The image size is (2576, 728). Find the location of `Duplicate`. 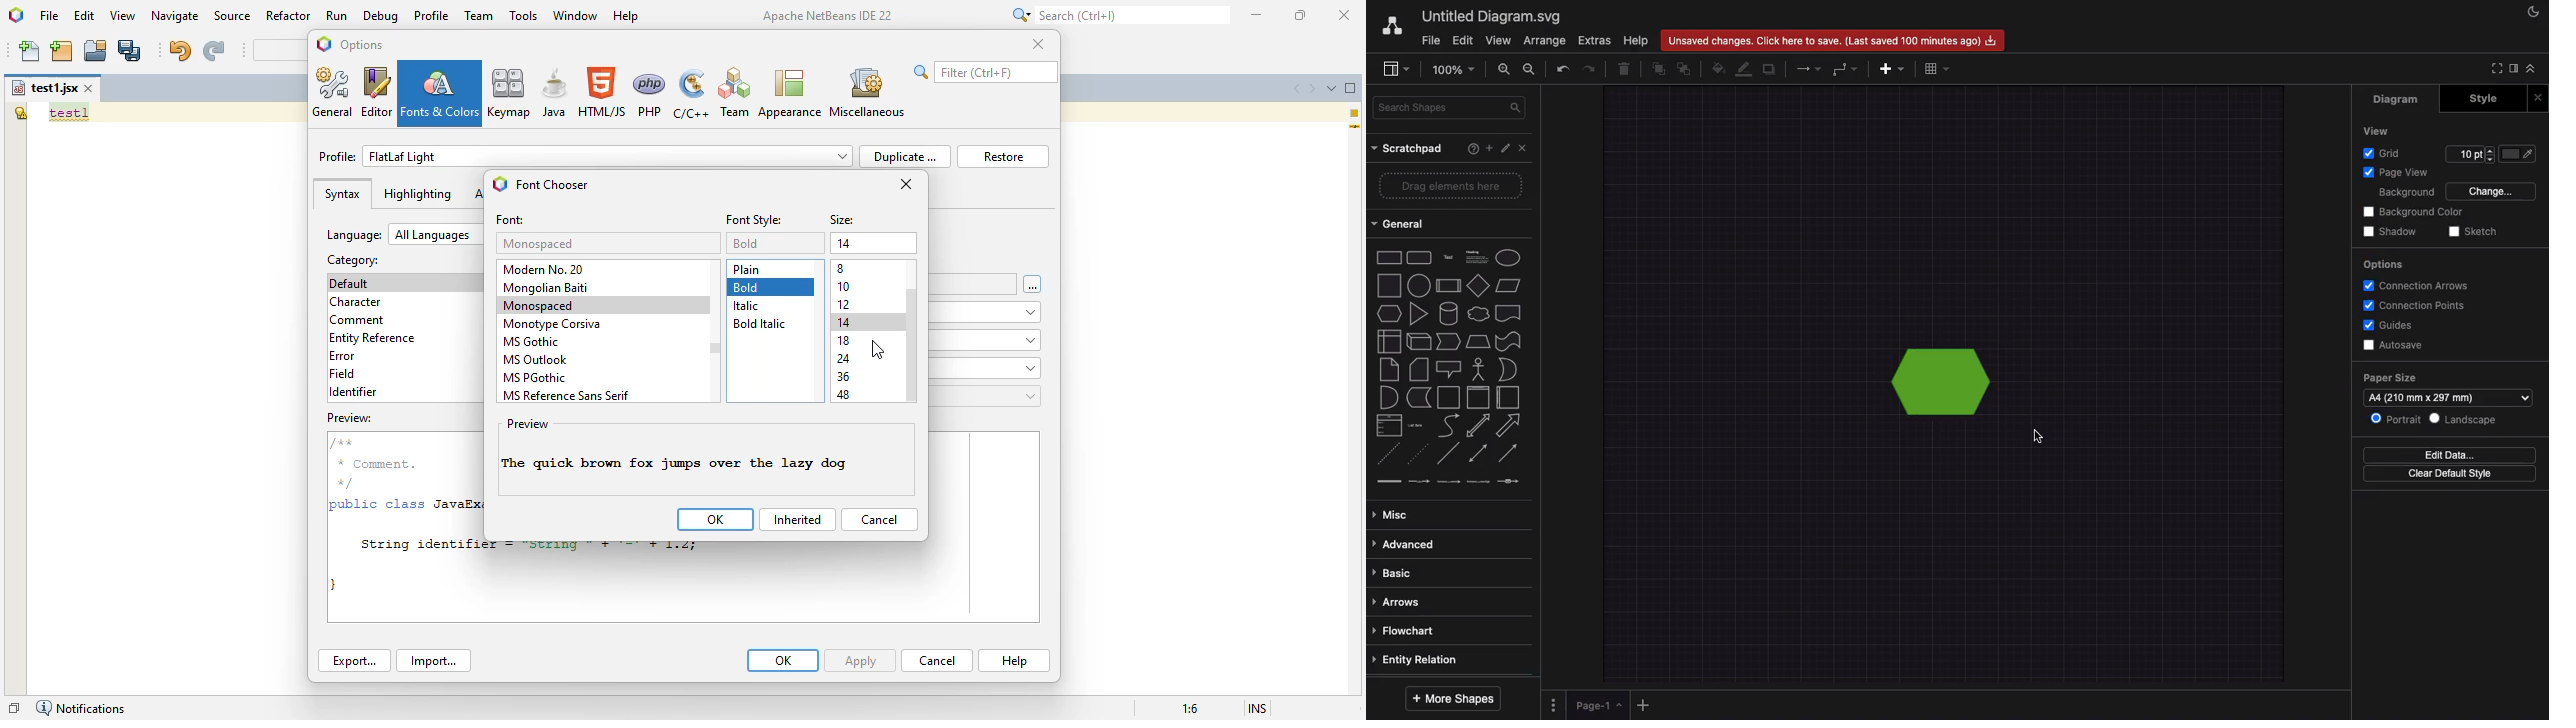

Duplicate is located at coordinates (1771, 69).